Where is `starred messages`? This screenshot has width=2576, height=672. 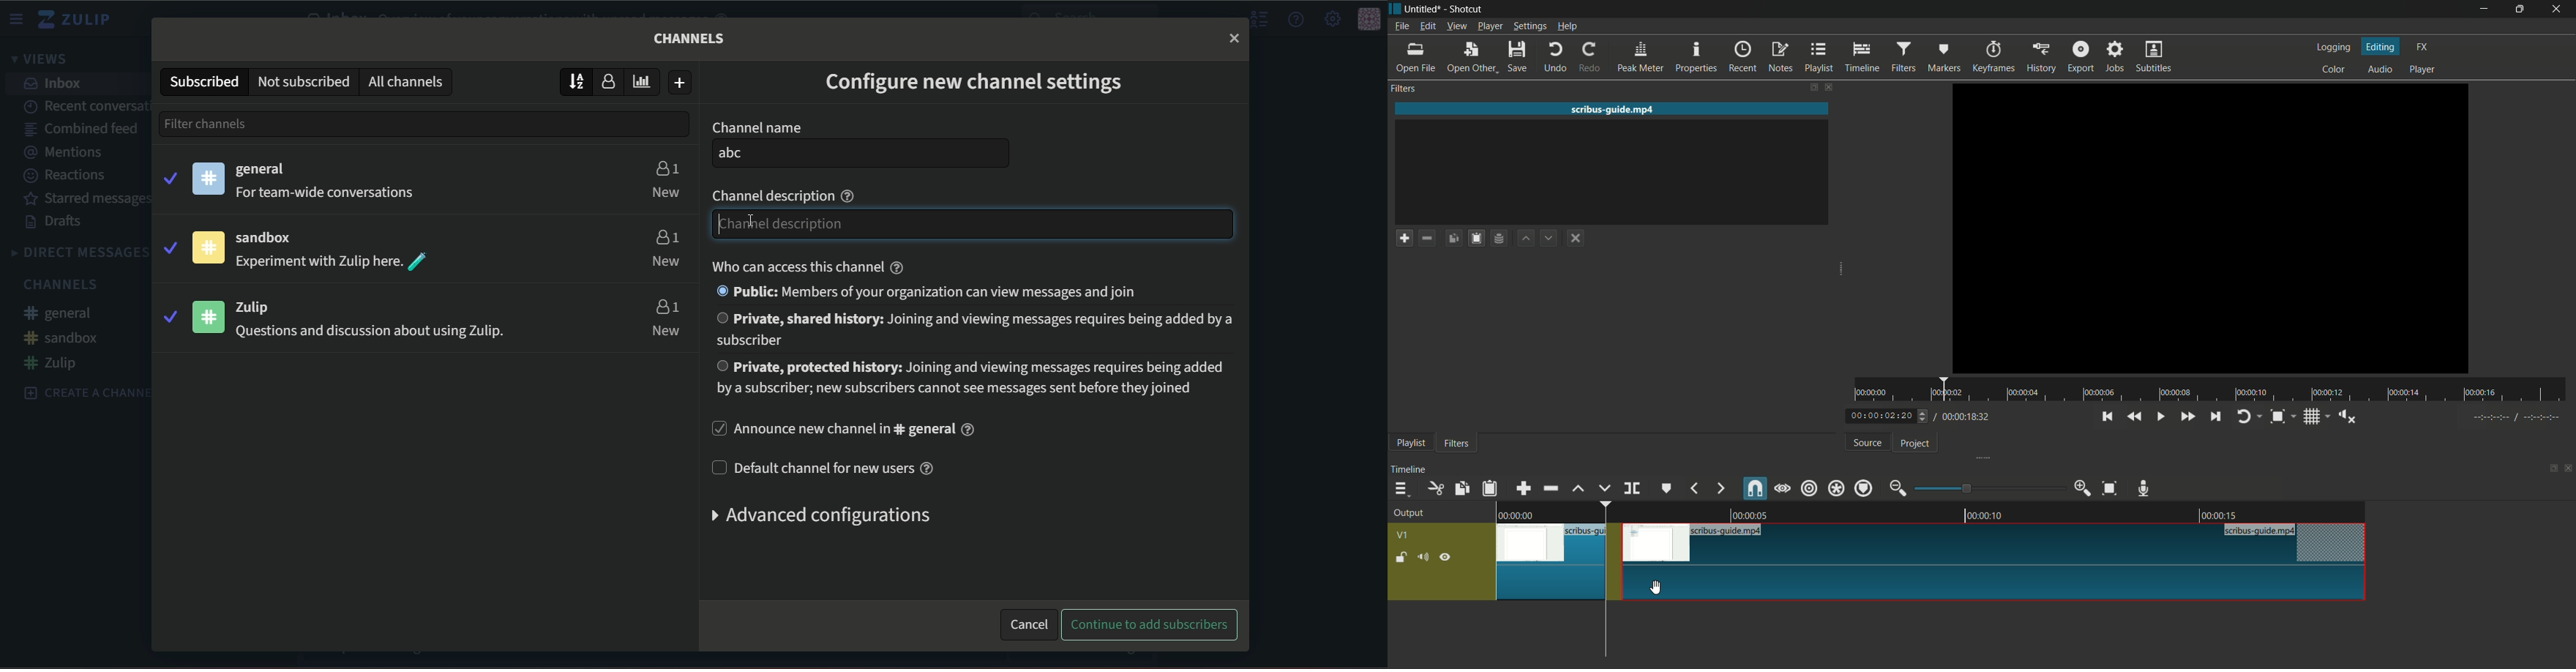
starred messages is located at coordinates (86, 104).